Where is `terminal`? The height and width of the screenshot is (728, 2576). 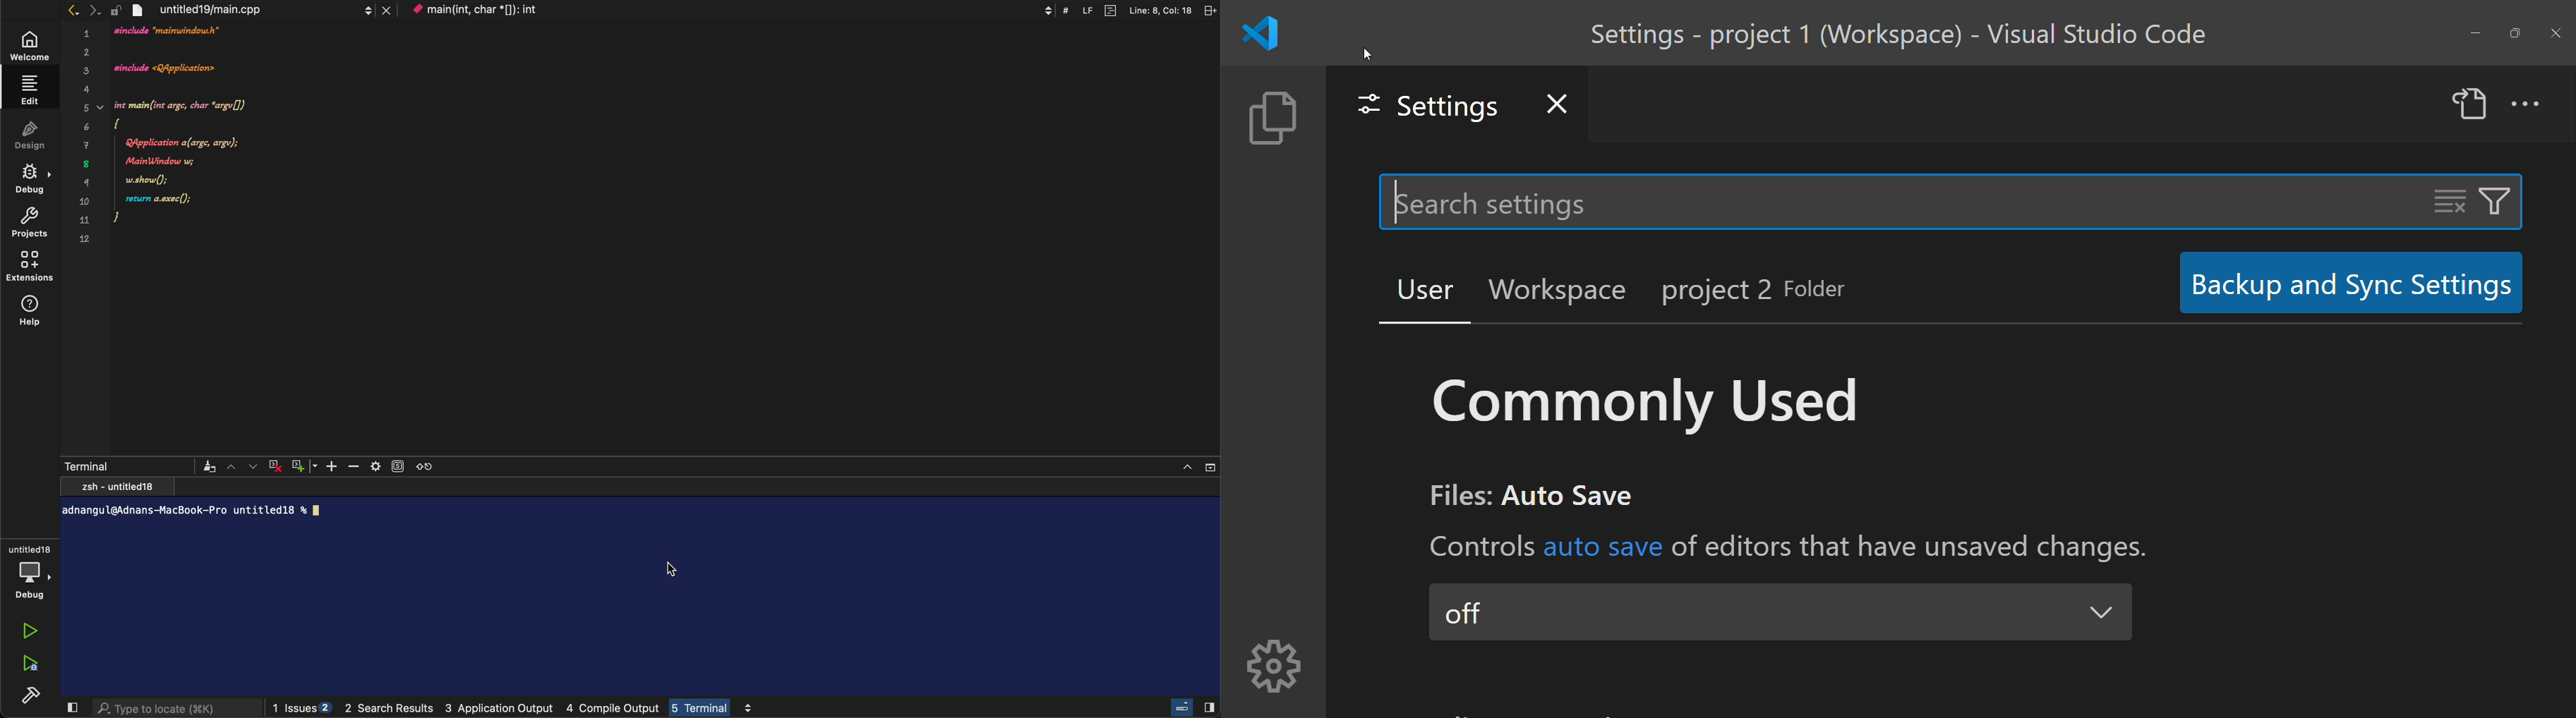
terminal is located at coordinates (639, 572).